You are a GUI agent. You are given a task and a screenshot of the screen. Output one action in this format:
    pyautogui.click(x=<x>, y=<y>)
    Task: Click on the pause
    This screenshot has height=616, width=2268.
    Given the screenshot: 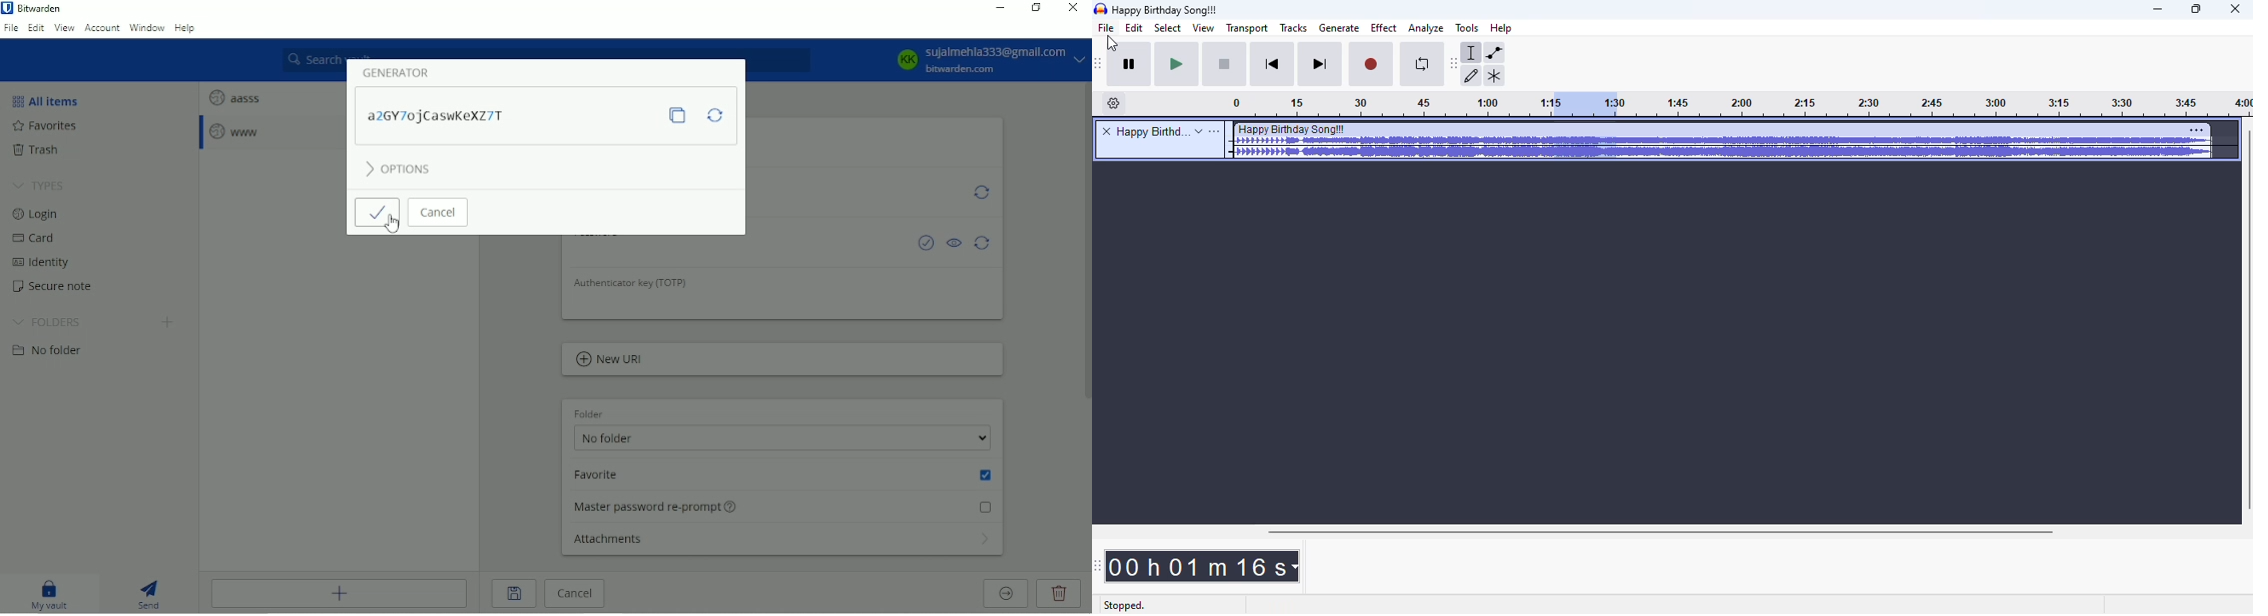 What is the action you would take?
    pyautogui.click(x=1132, y=66)
    